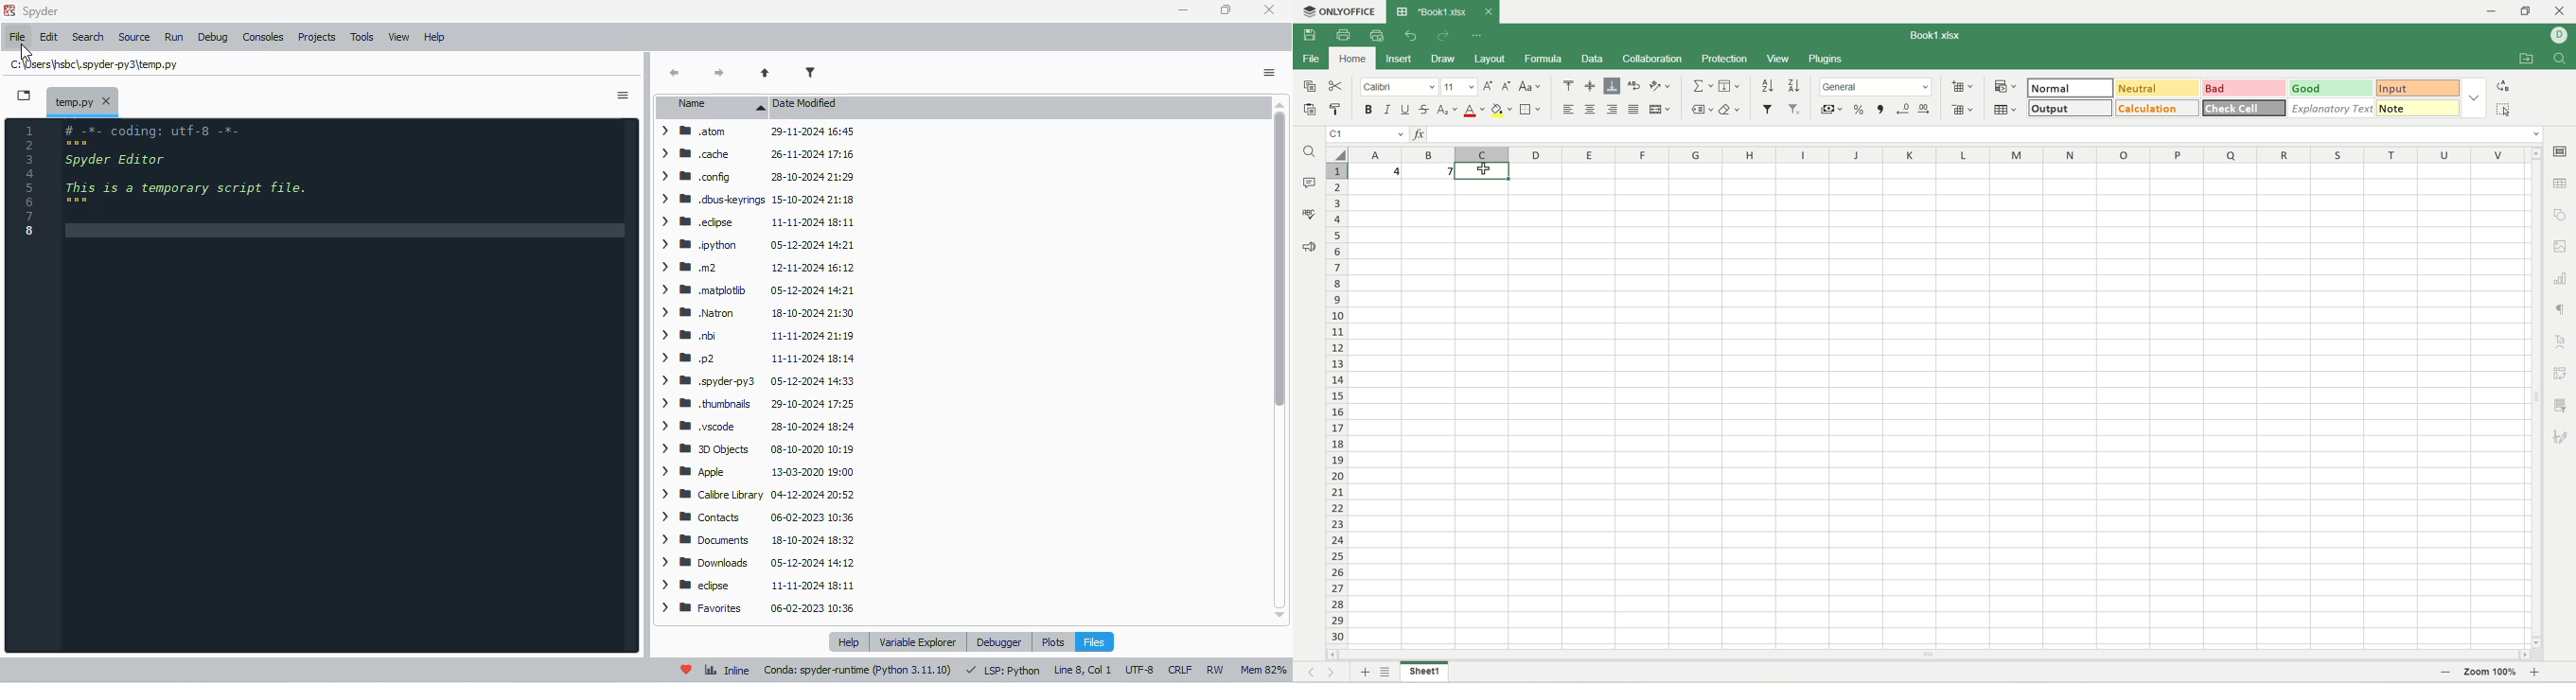 Image resolution: width=2576 pixels, height=700 pixels. I want to click on help spyder, so click(687, 670).